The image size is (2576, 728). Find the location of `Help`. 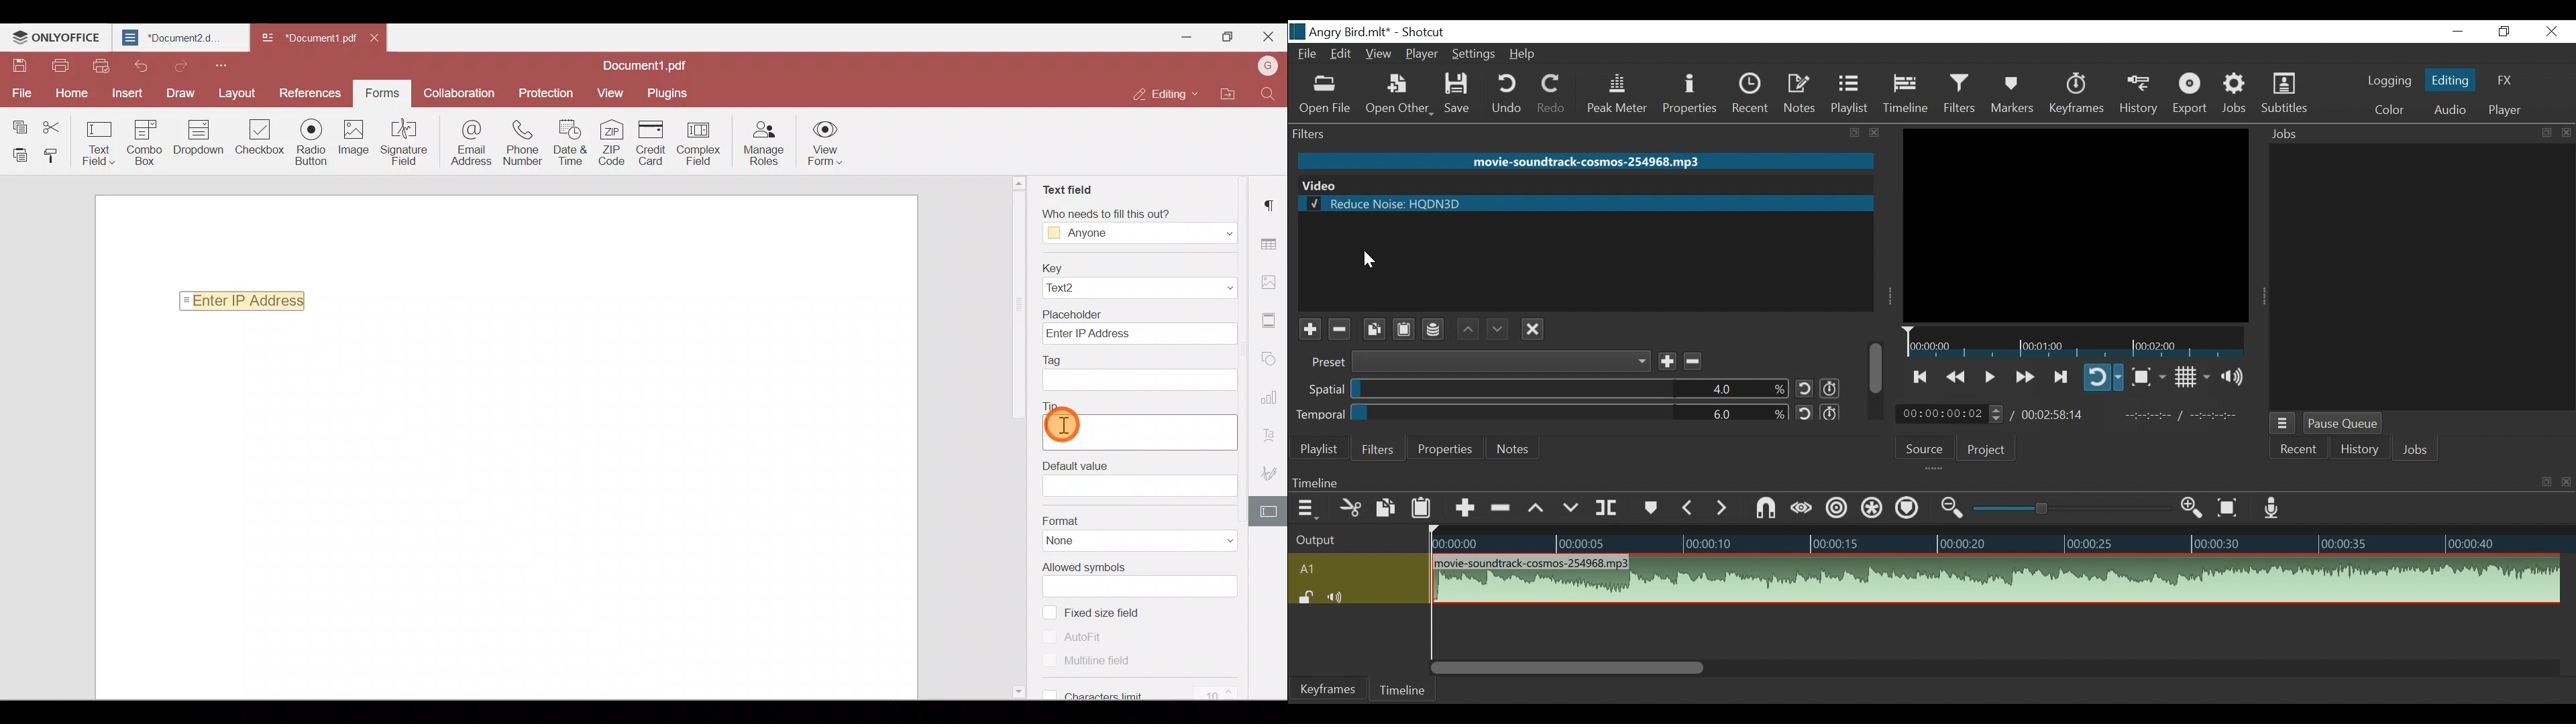

Help is located at coordinates (1523, 54).